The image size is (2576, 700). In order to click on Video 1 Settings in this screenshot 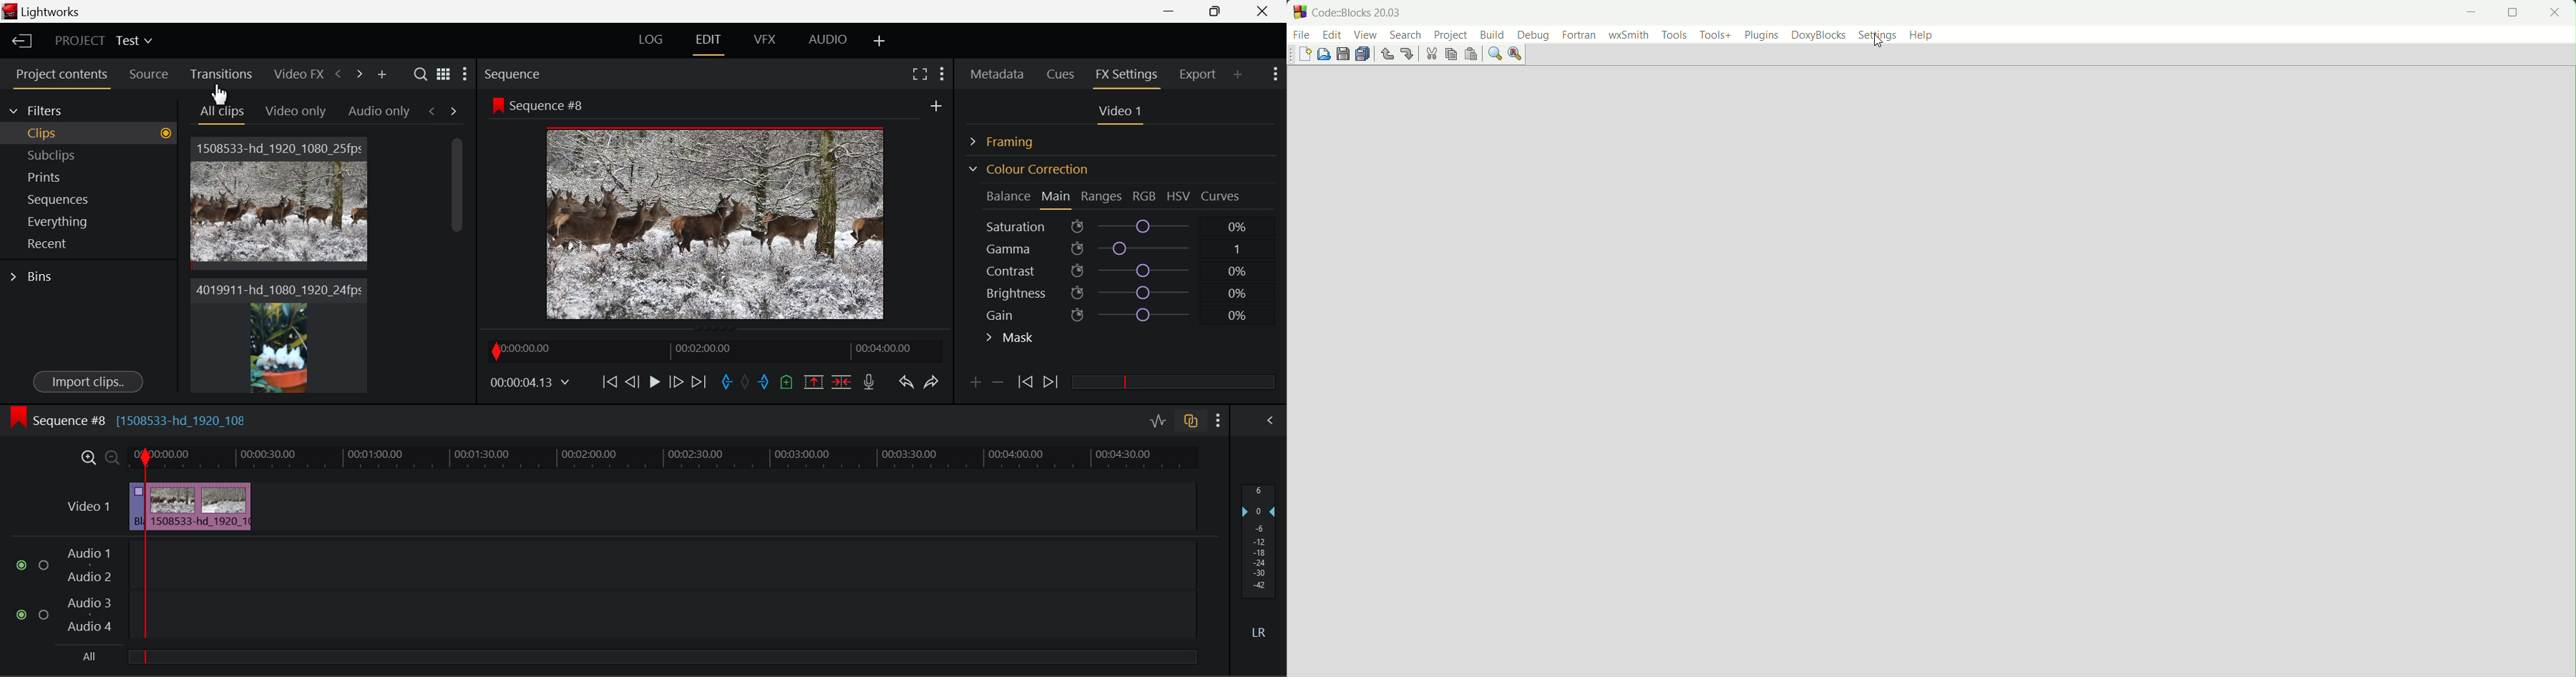, I will do `click(1123, 114)`.